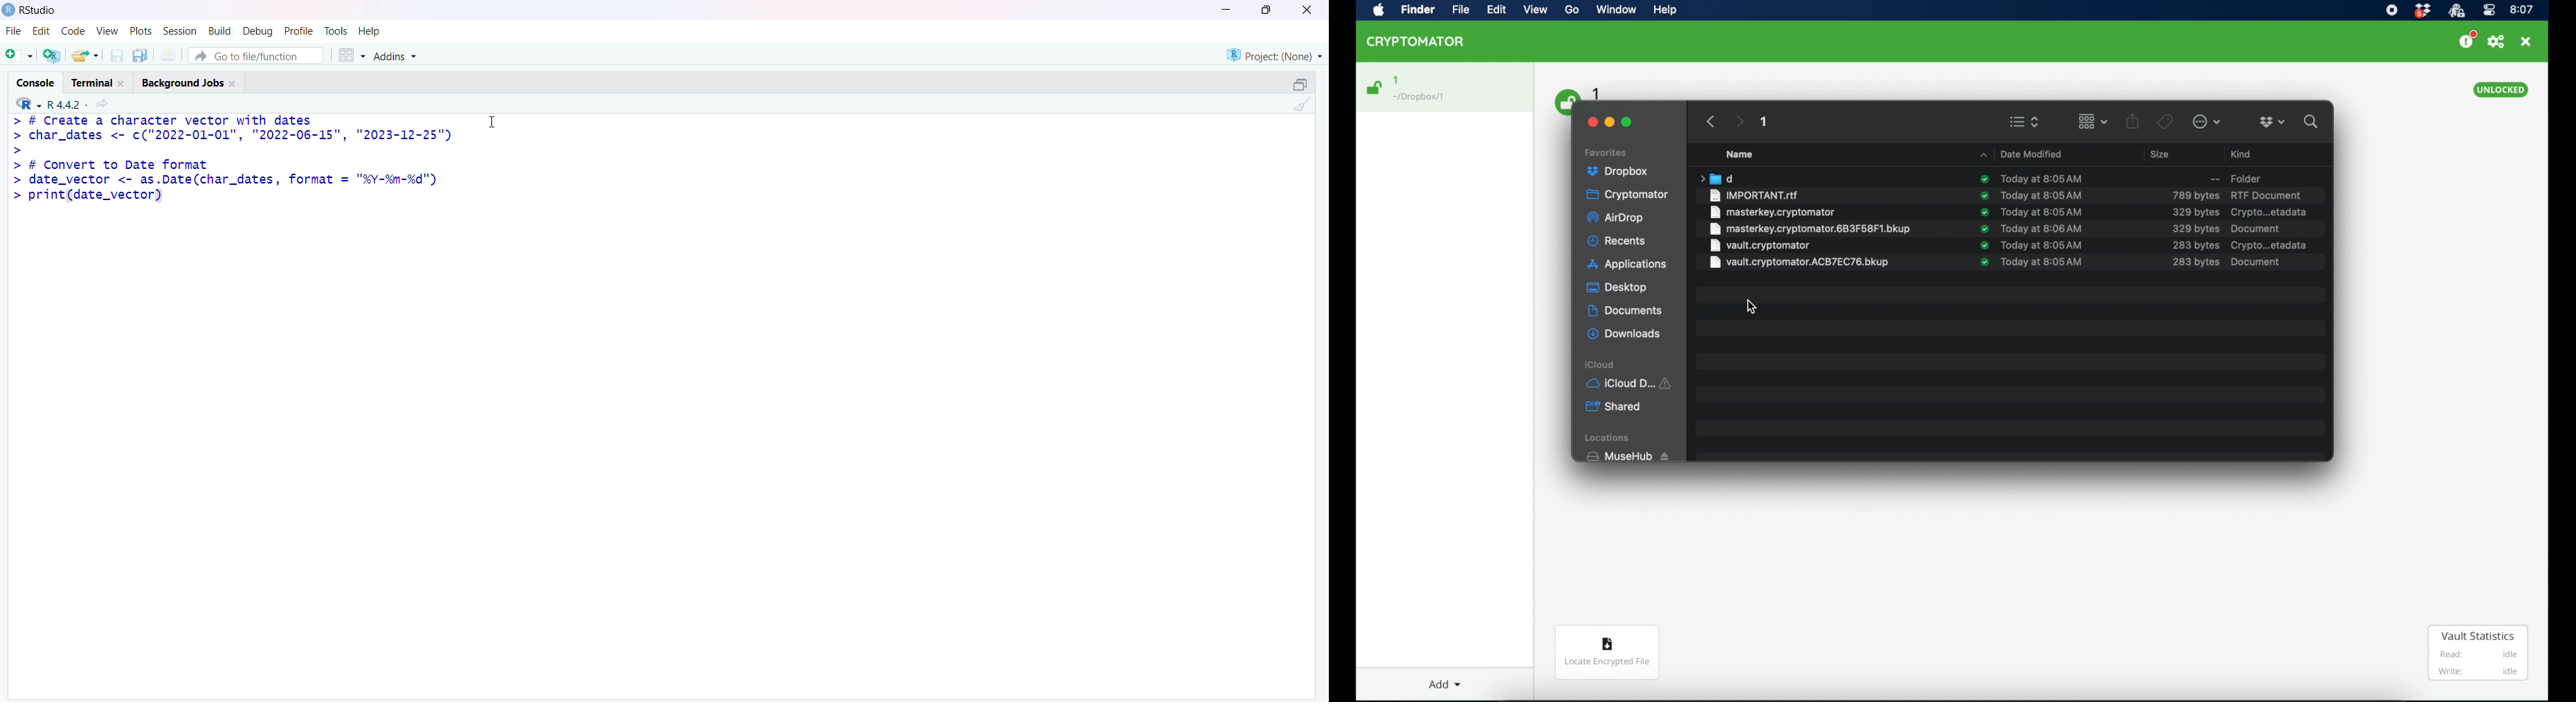  Describe the element at coordinates (90, 55) in the screenshot. I see `Open an existing file (Ctrl + O)` at that location.